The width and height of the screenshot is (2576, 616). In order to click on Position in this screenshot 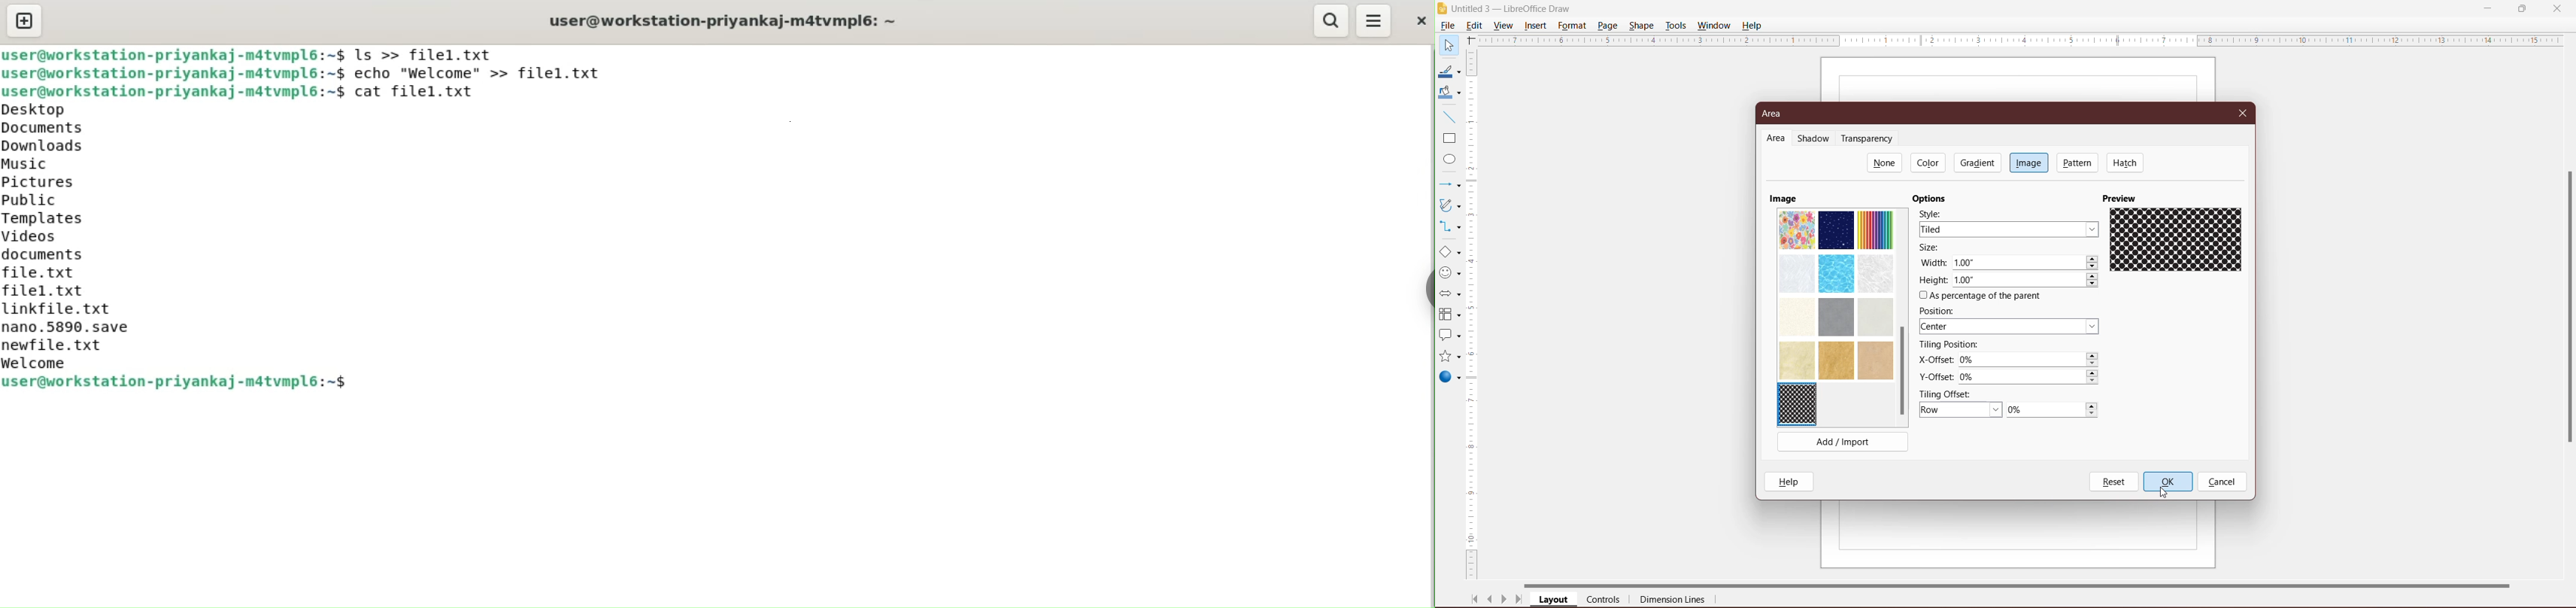, I will do `click(1940, 311)`.